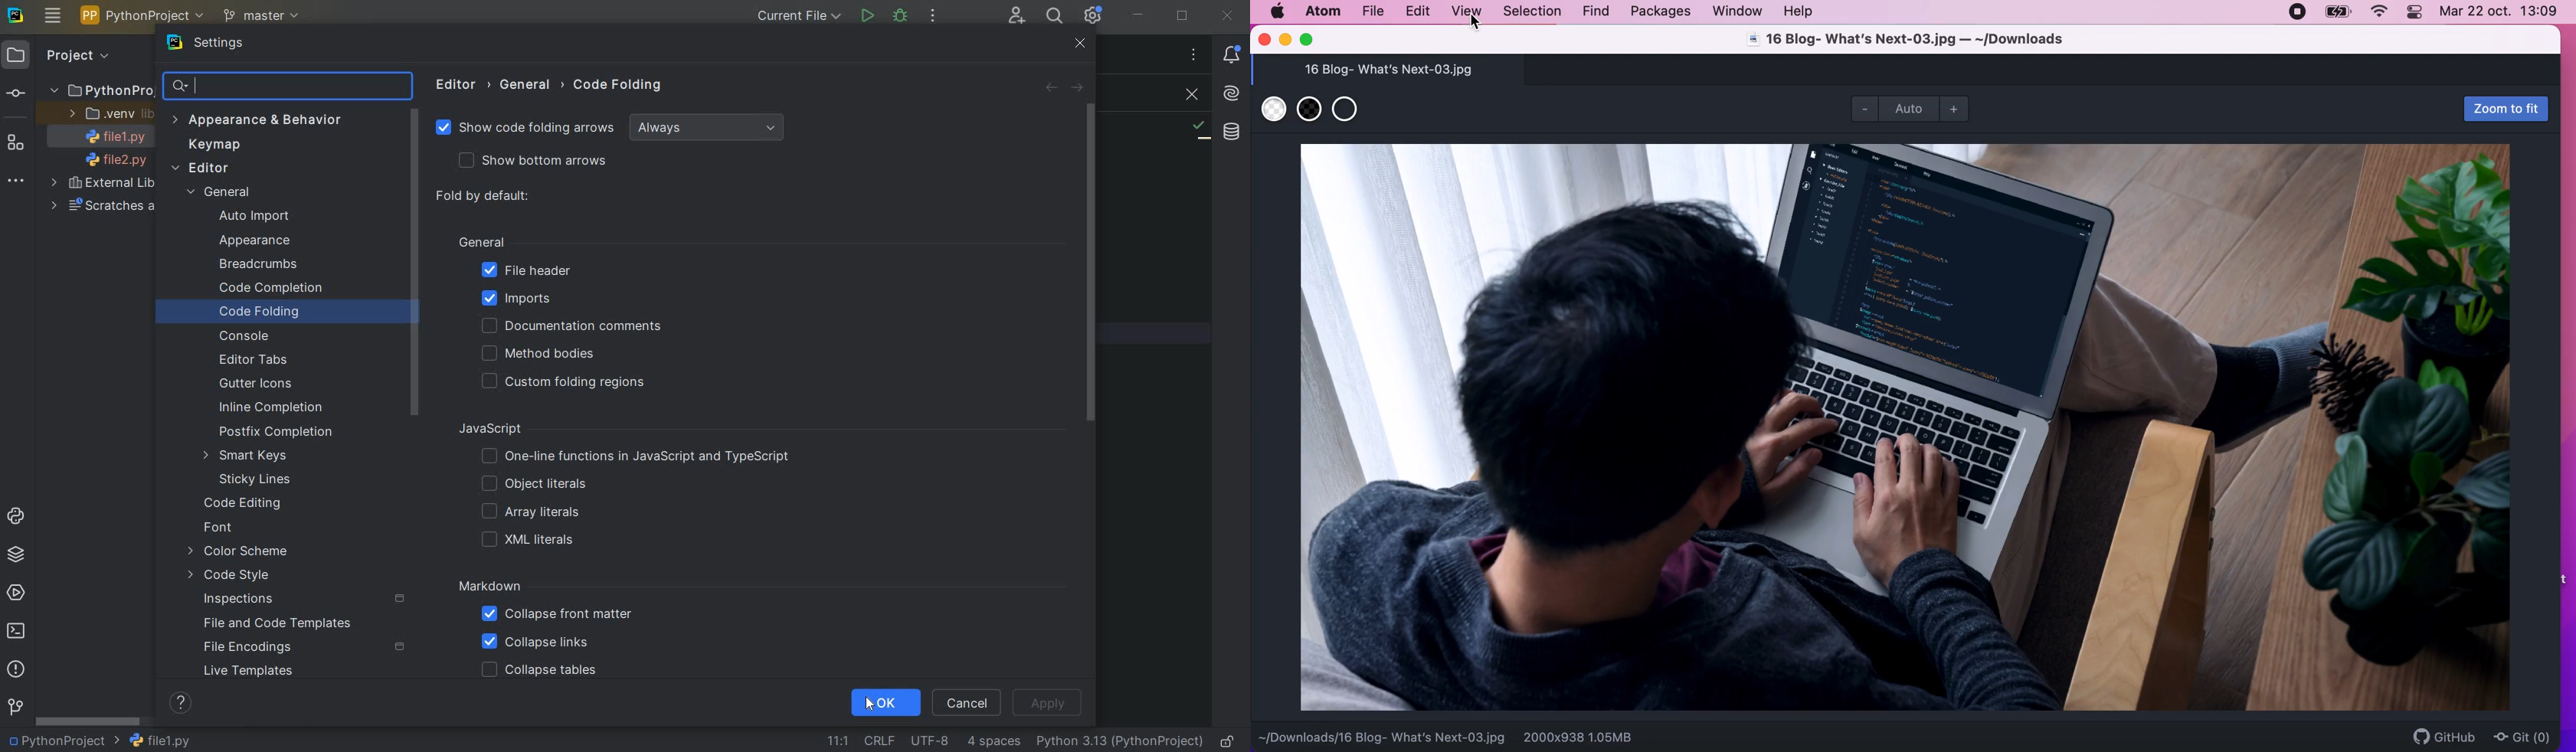 This screenshot has width=2576, height=756. Describe the element at coordinates (927, 741) in the screenshot. I see `FILE ENCODING` at that location.